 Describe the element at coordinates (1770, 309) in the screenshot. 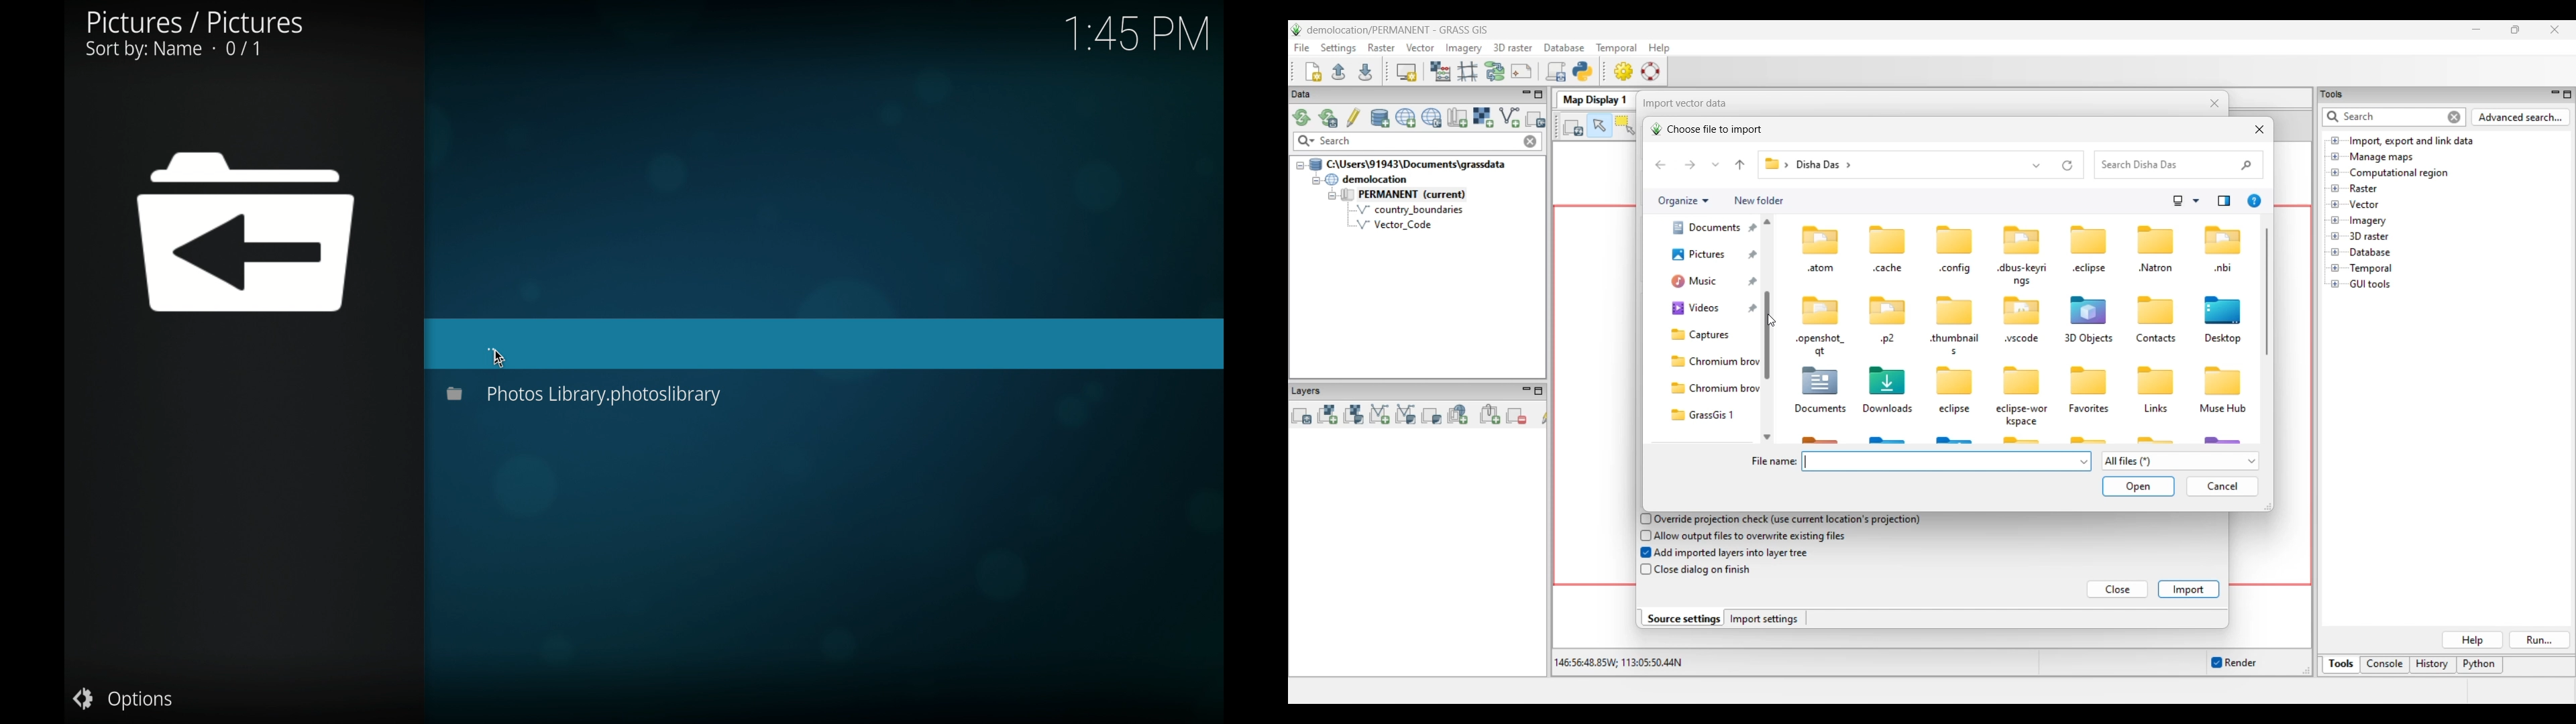

I see `Vertical slide bar` at that location.